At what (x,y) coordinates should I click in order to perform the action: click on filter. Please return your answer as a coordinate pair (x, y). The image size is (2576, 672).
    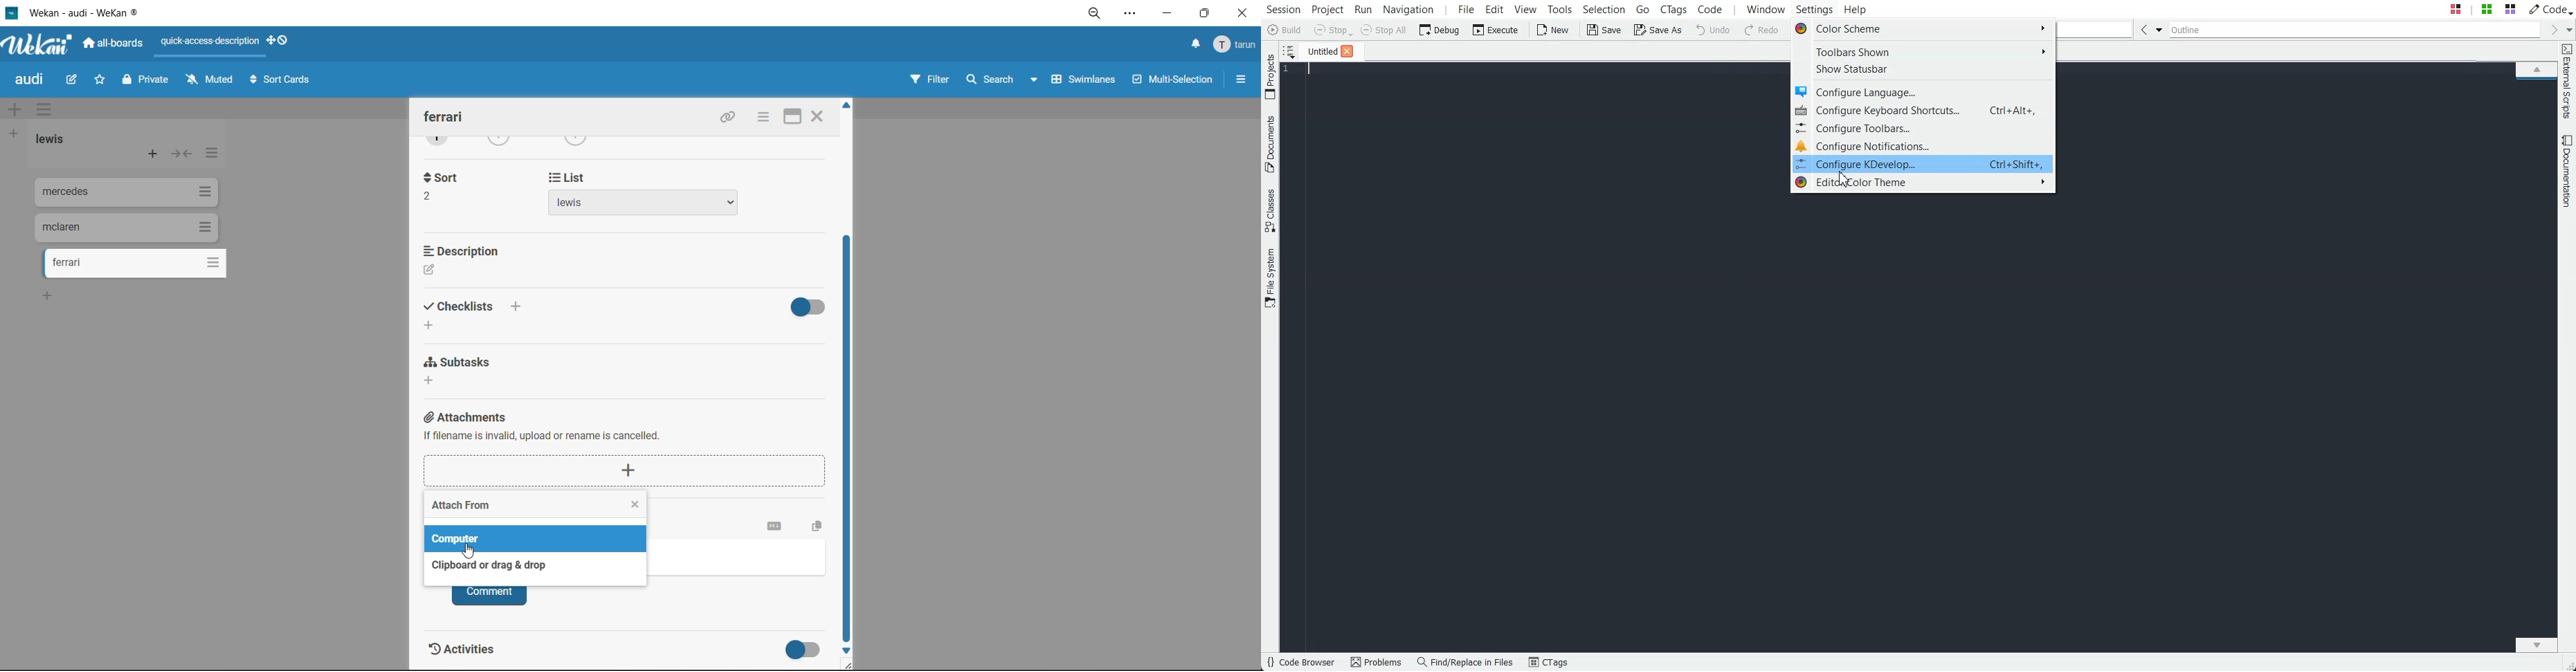
    Looking at the image, I should click on (931, 79).